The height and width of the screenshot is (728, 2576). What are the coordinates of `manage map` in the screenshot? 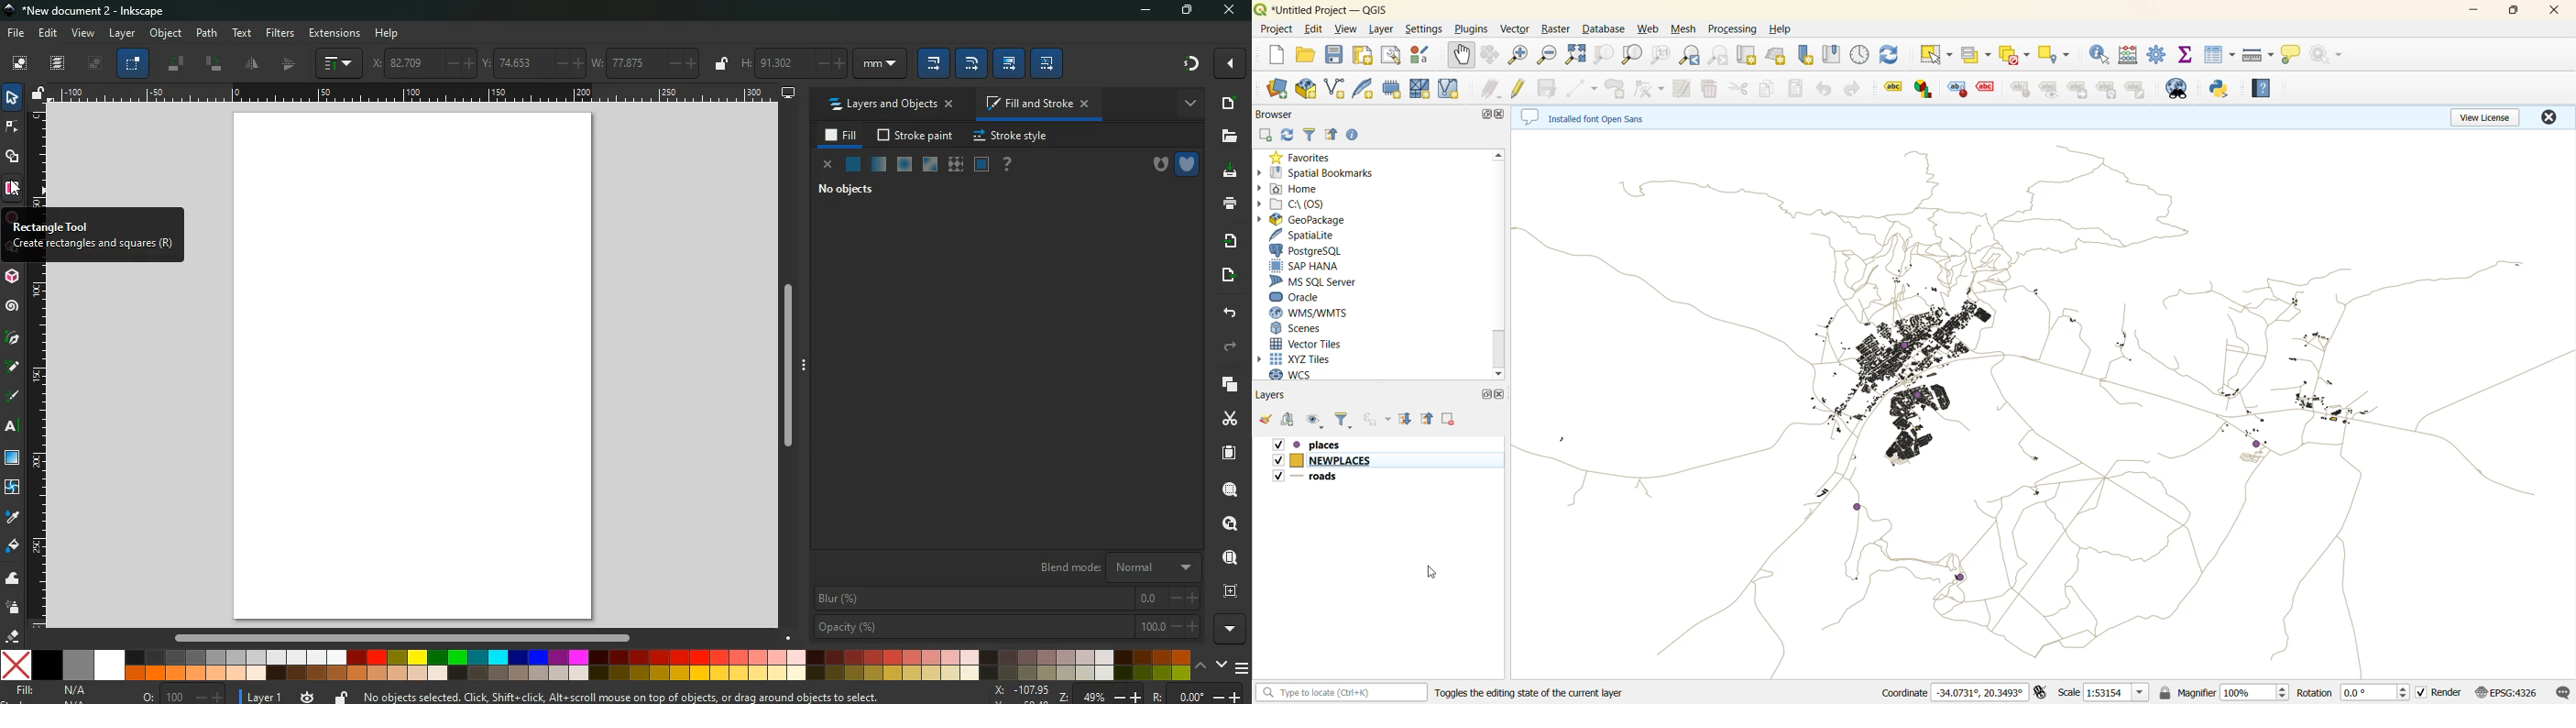 It's located at (1315, 421).